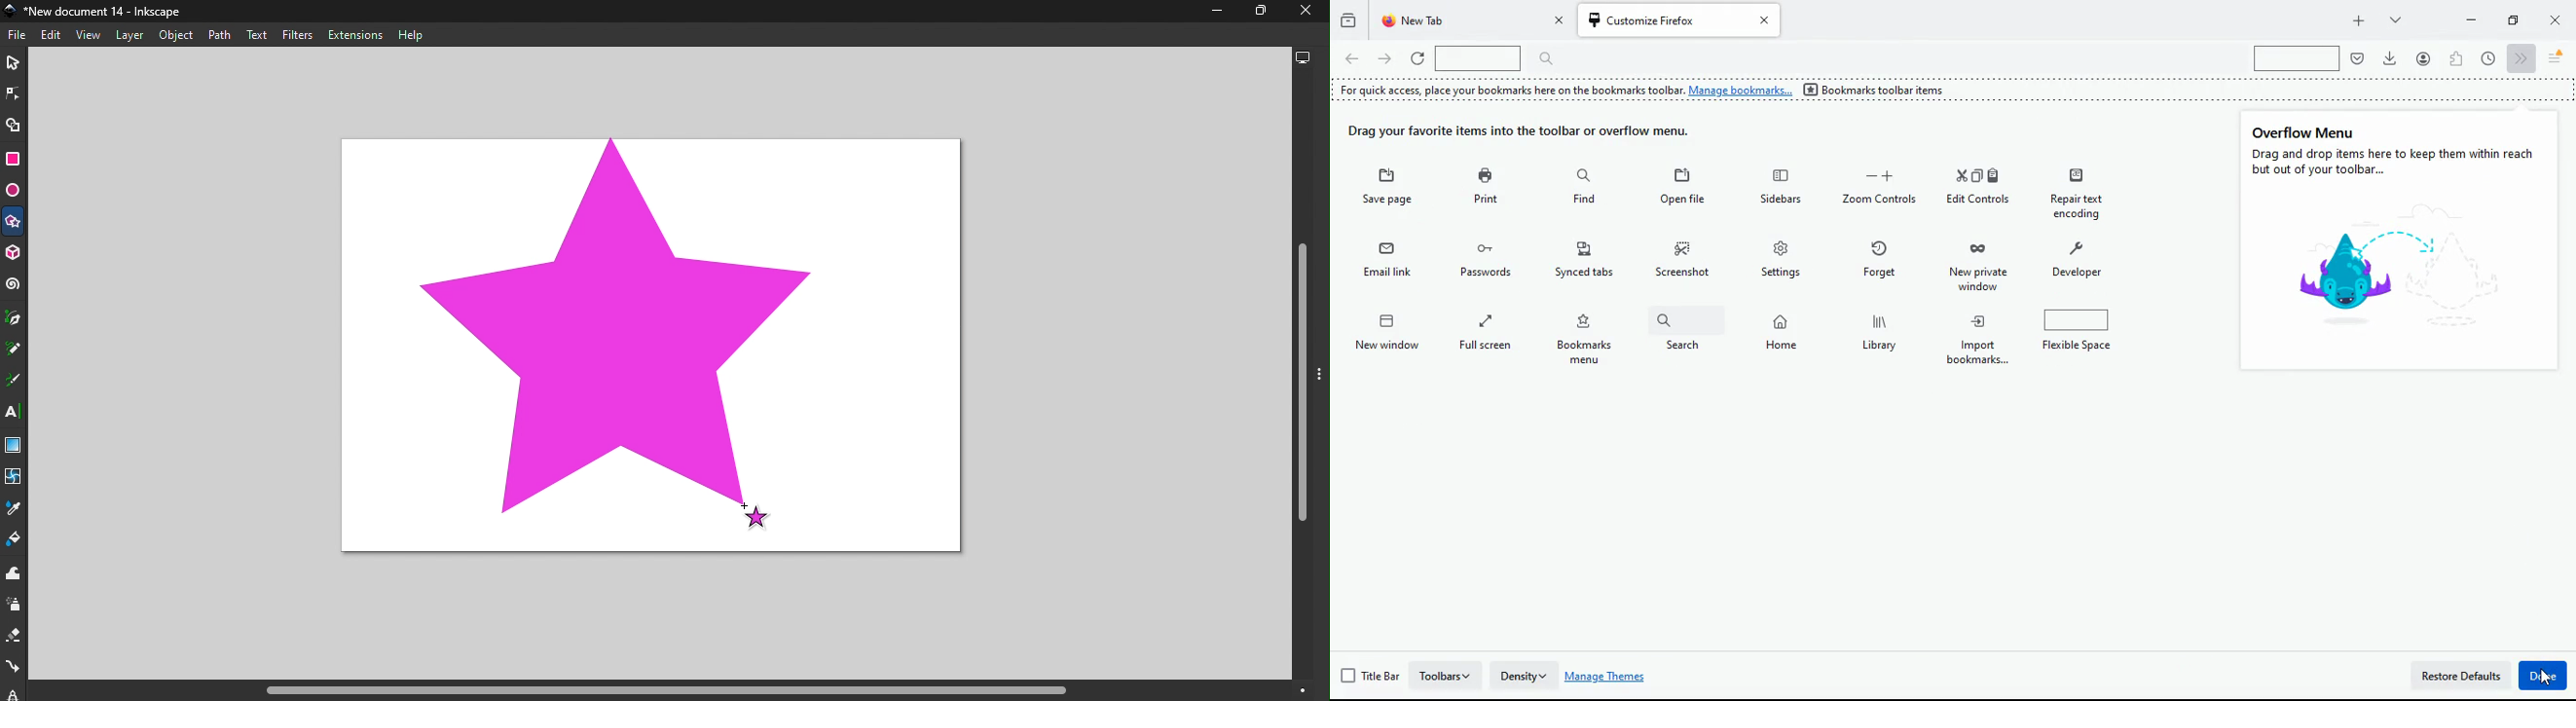 This screenshot has height=728, width=2576. What do you see at coordinates (2375, 269) in the screenshot?
I see `symbol` at bounding box center [2375, 269].